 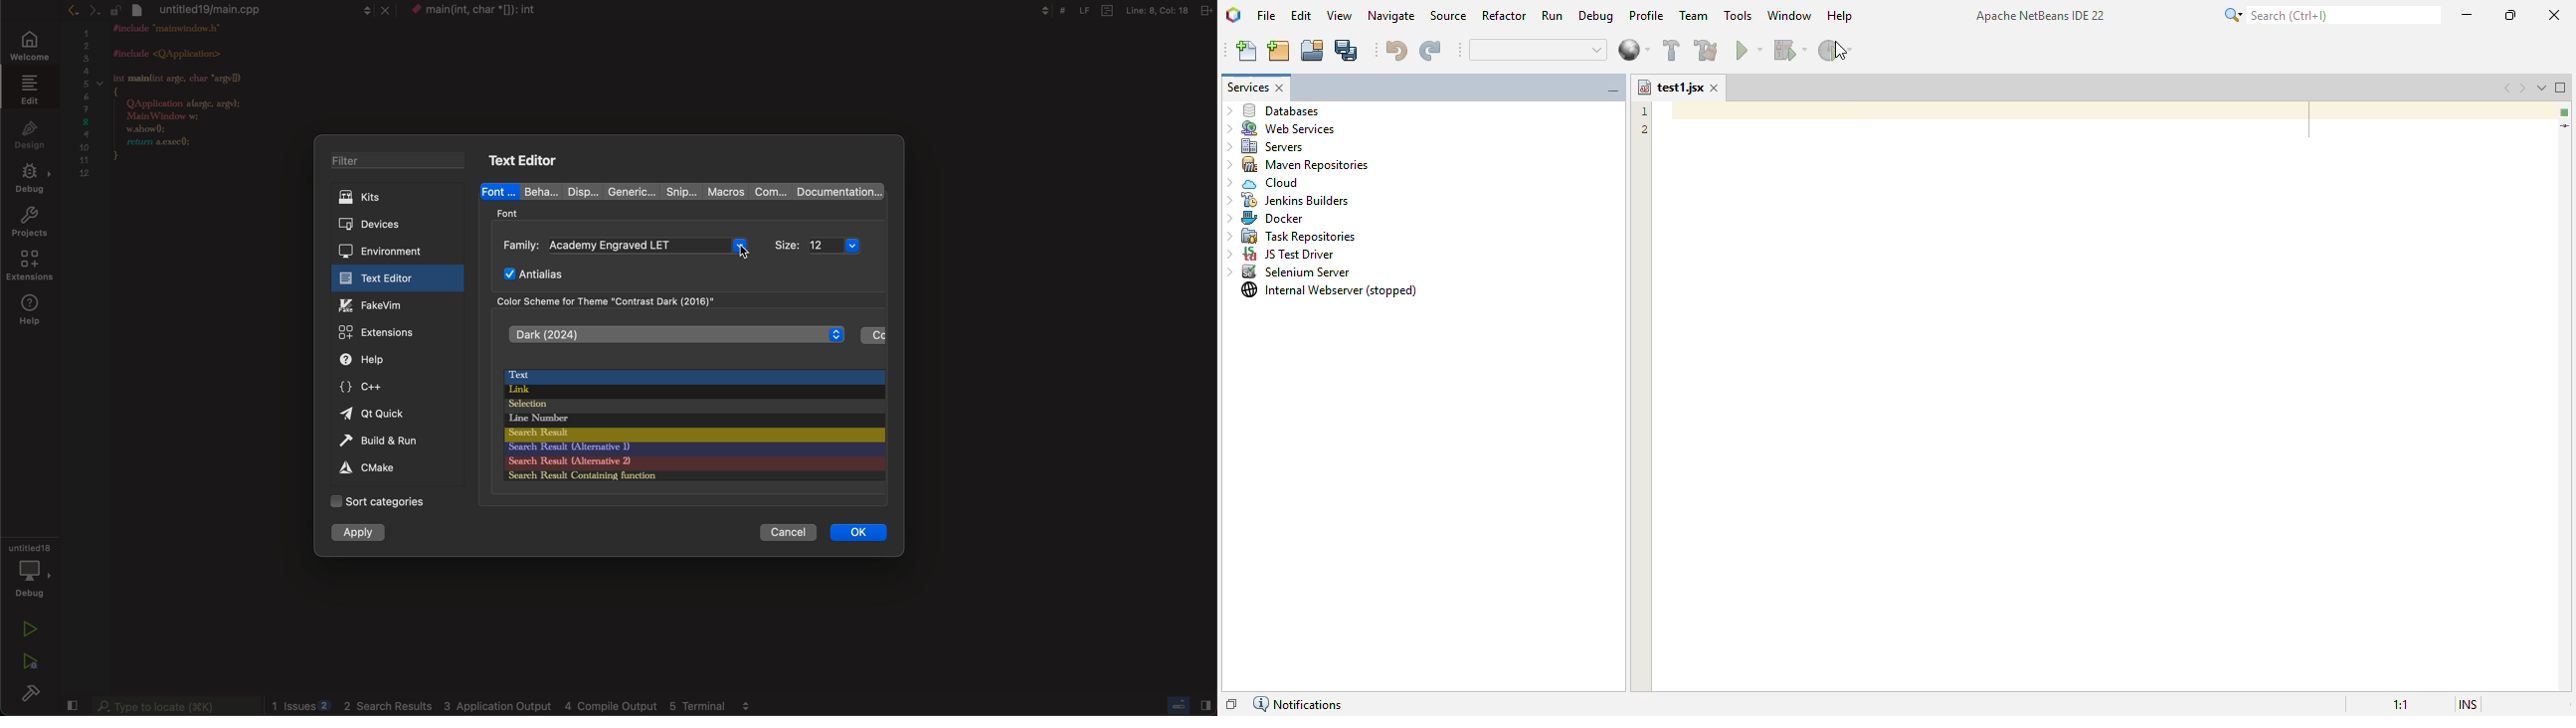 I want to click on disp, so click(x=577, y=191).